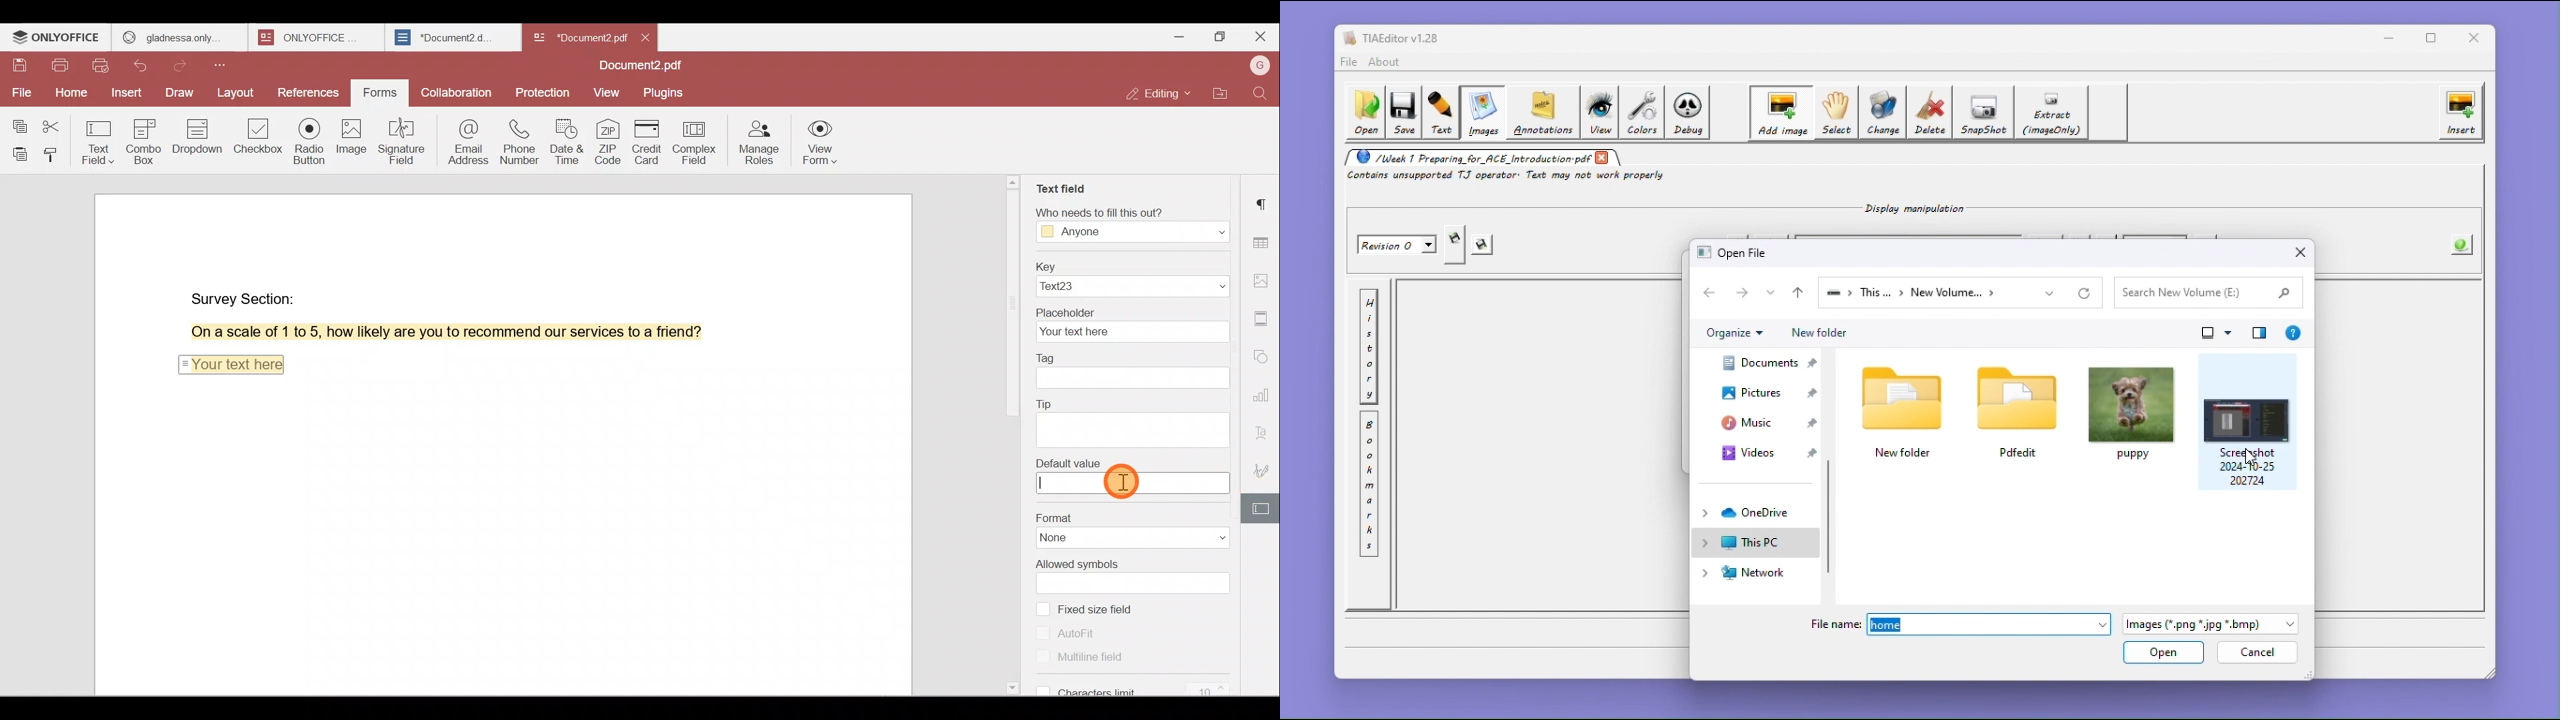 This screenshot has height=728, width=2576. Describe the element at coordinates (645, 37) in the screenshot. I see `close` at that location.